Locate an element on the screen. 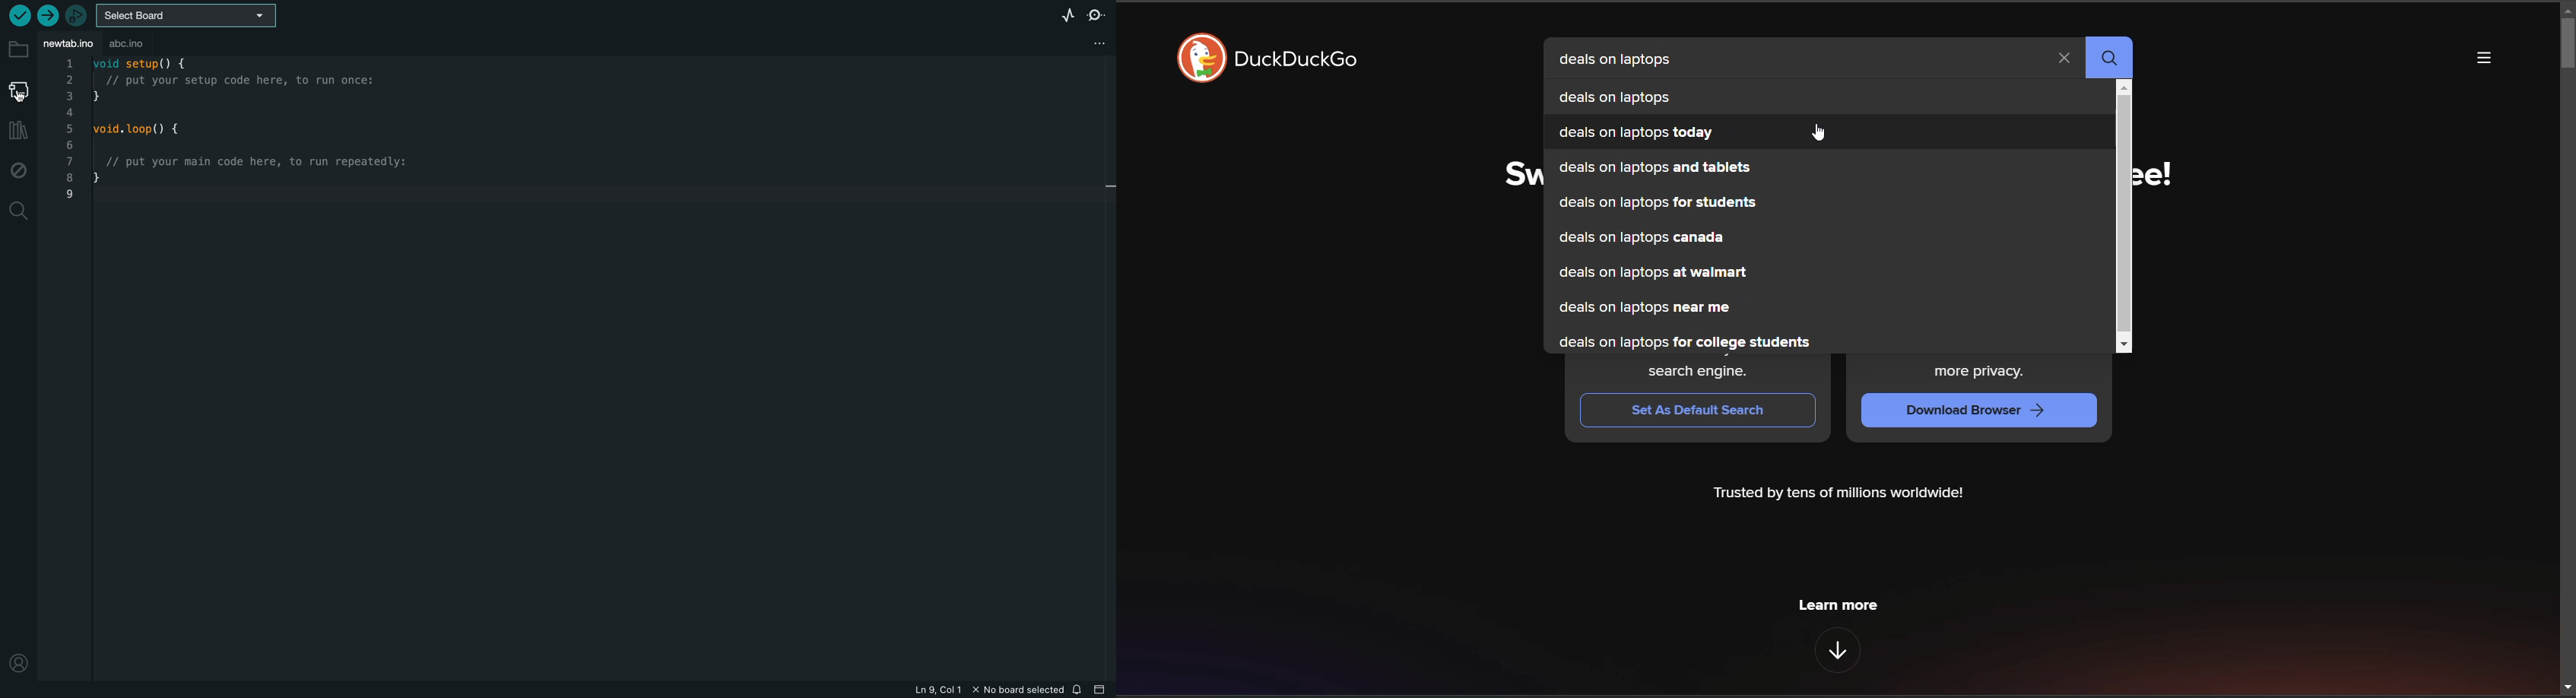 The height and width of the screenshot is (700, 2576). search term is located at coordinates (1623, 61).